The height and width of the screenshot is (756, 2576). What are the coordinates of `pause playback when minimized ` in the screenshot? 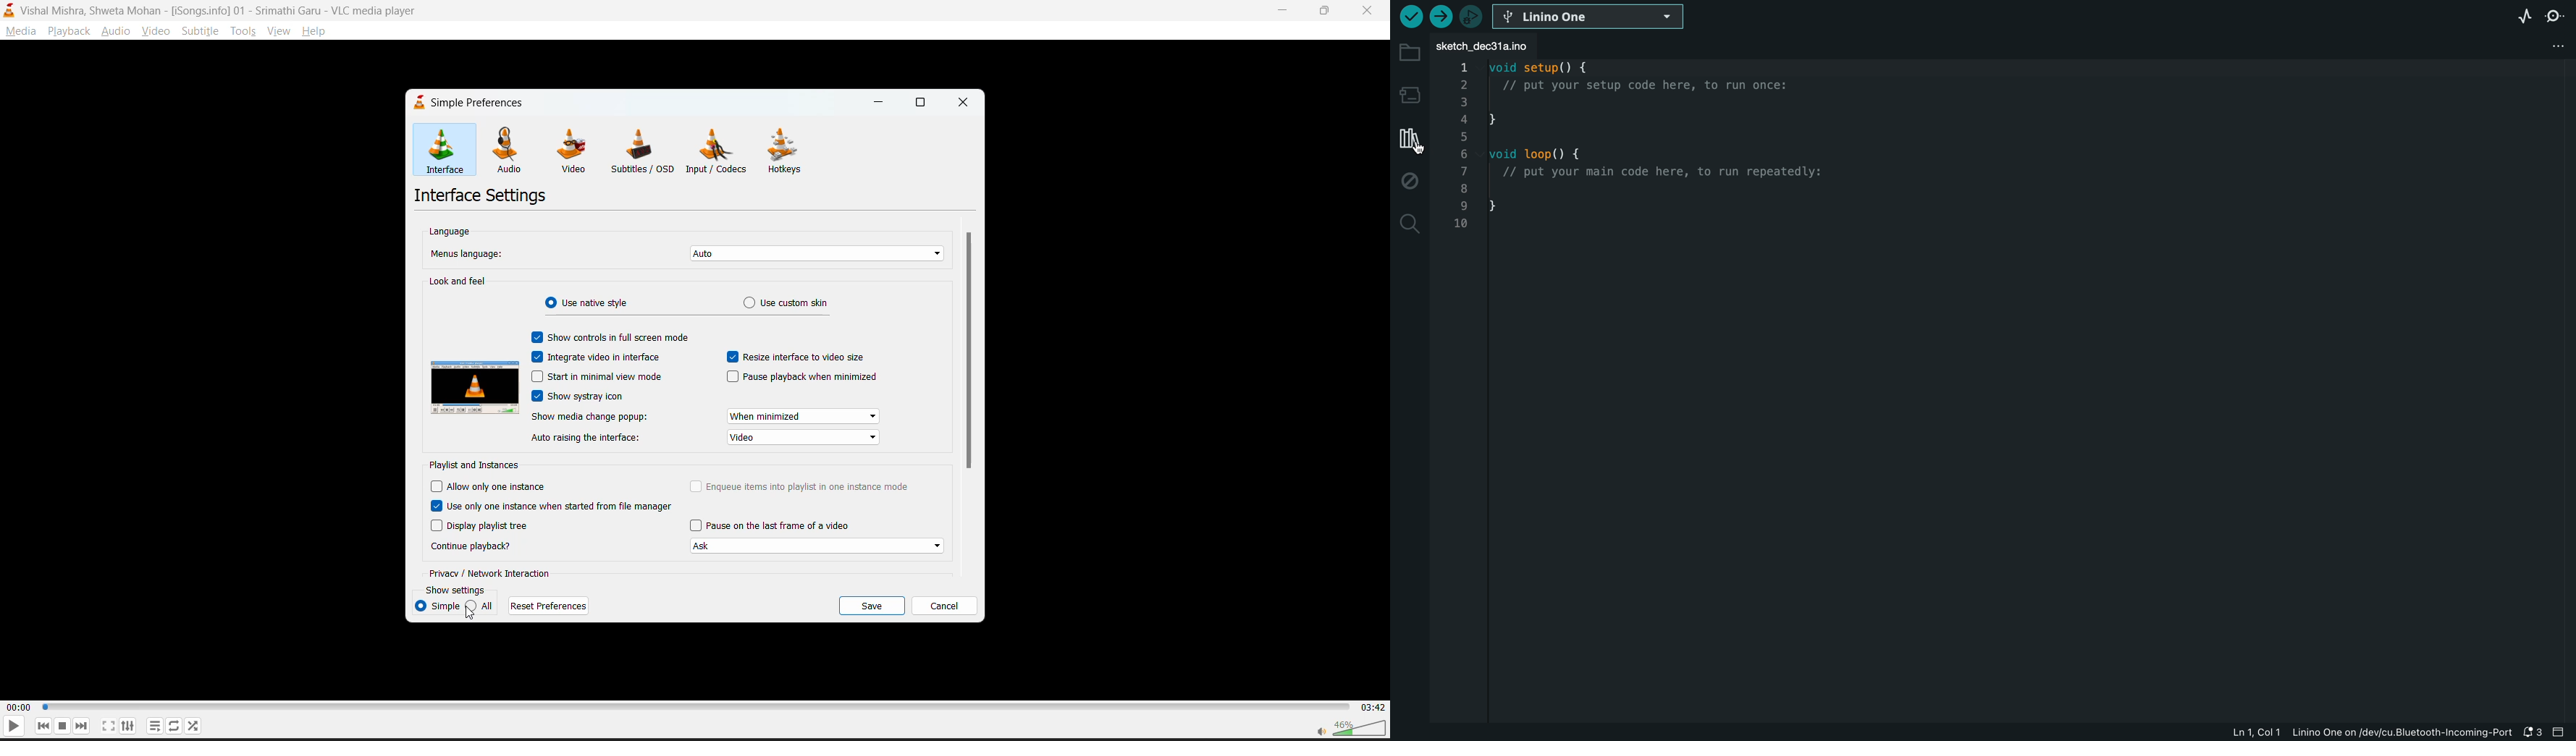 It's located at (801, 378).